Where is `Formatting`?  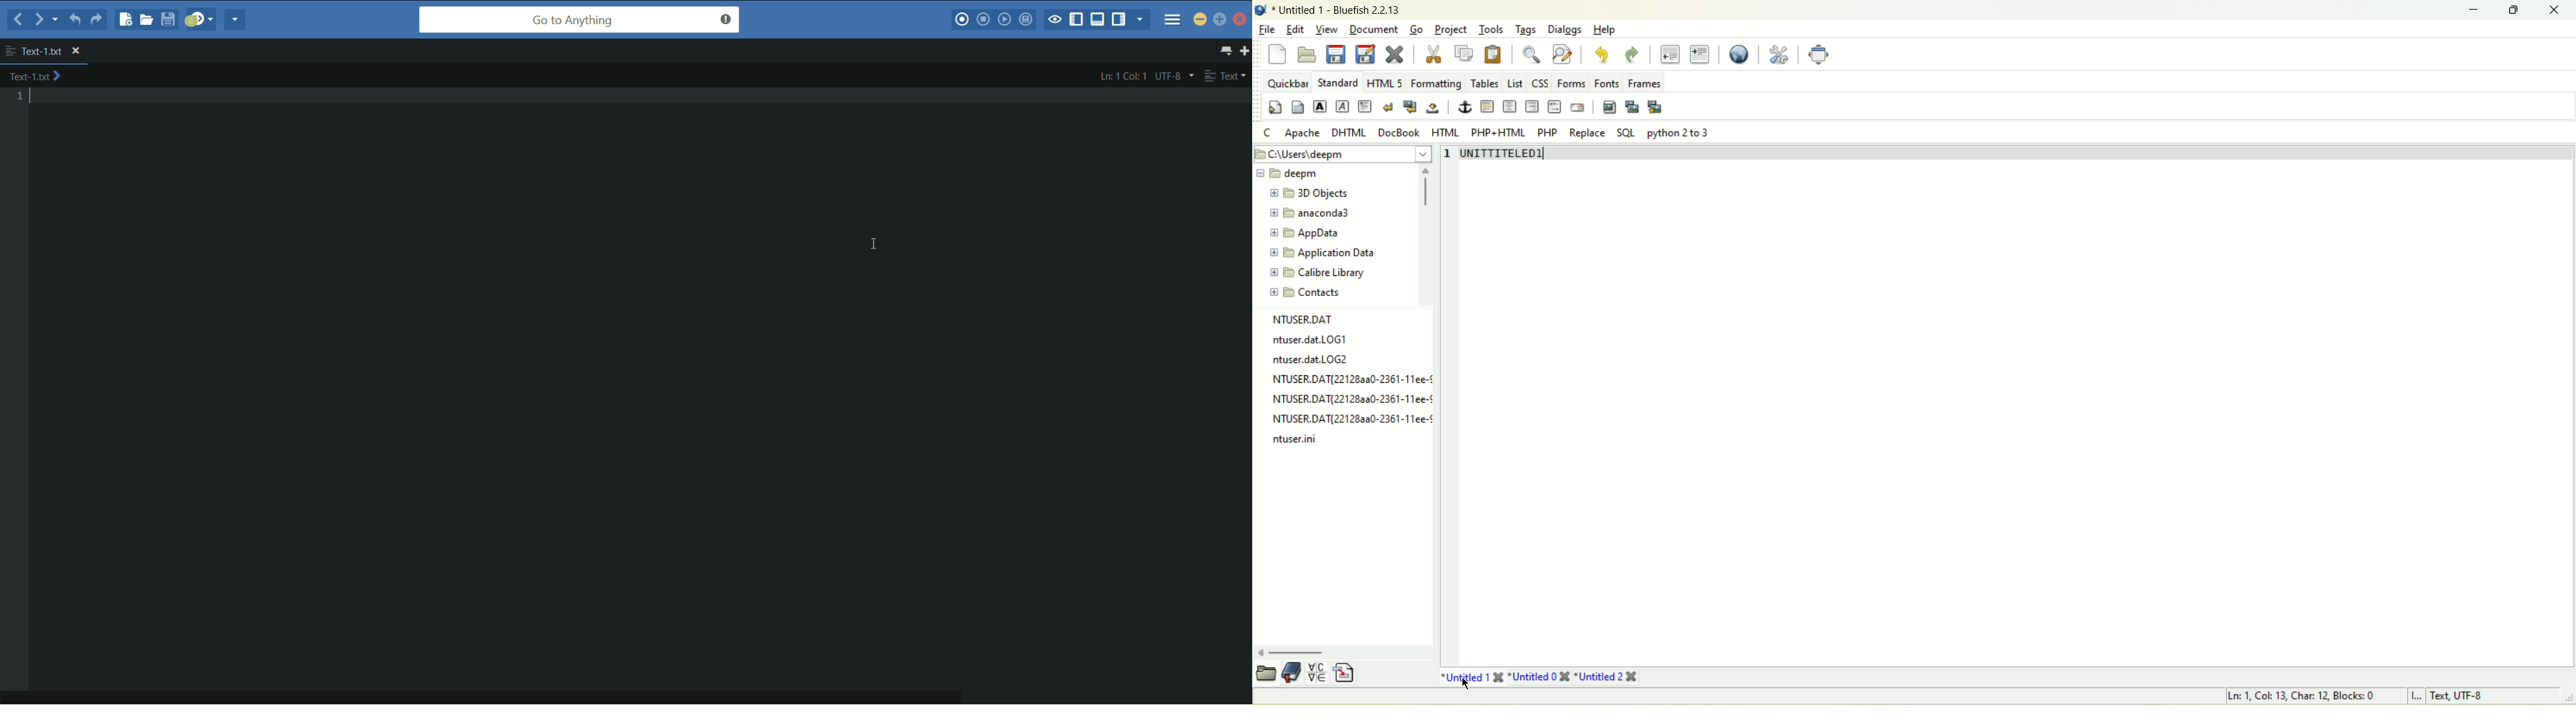 Formatting is located at coordinates (1434, 81).